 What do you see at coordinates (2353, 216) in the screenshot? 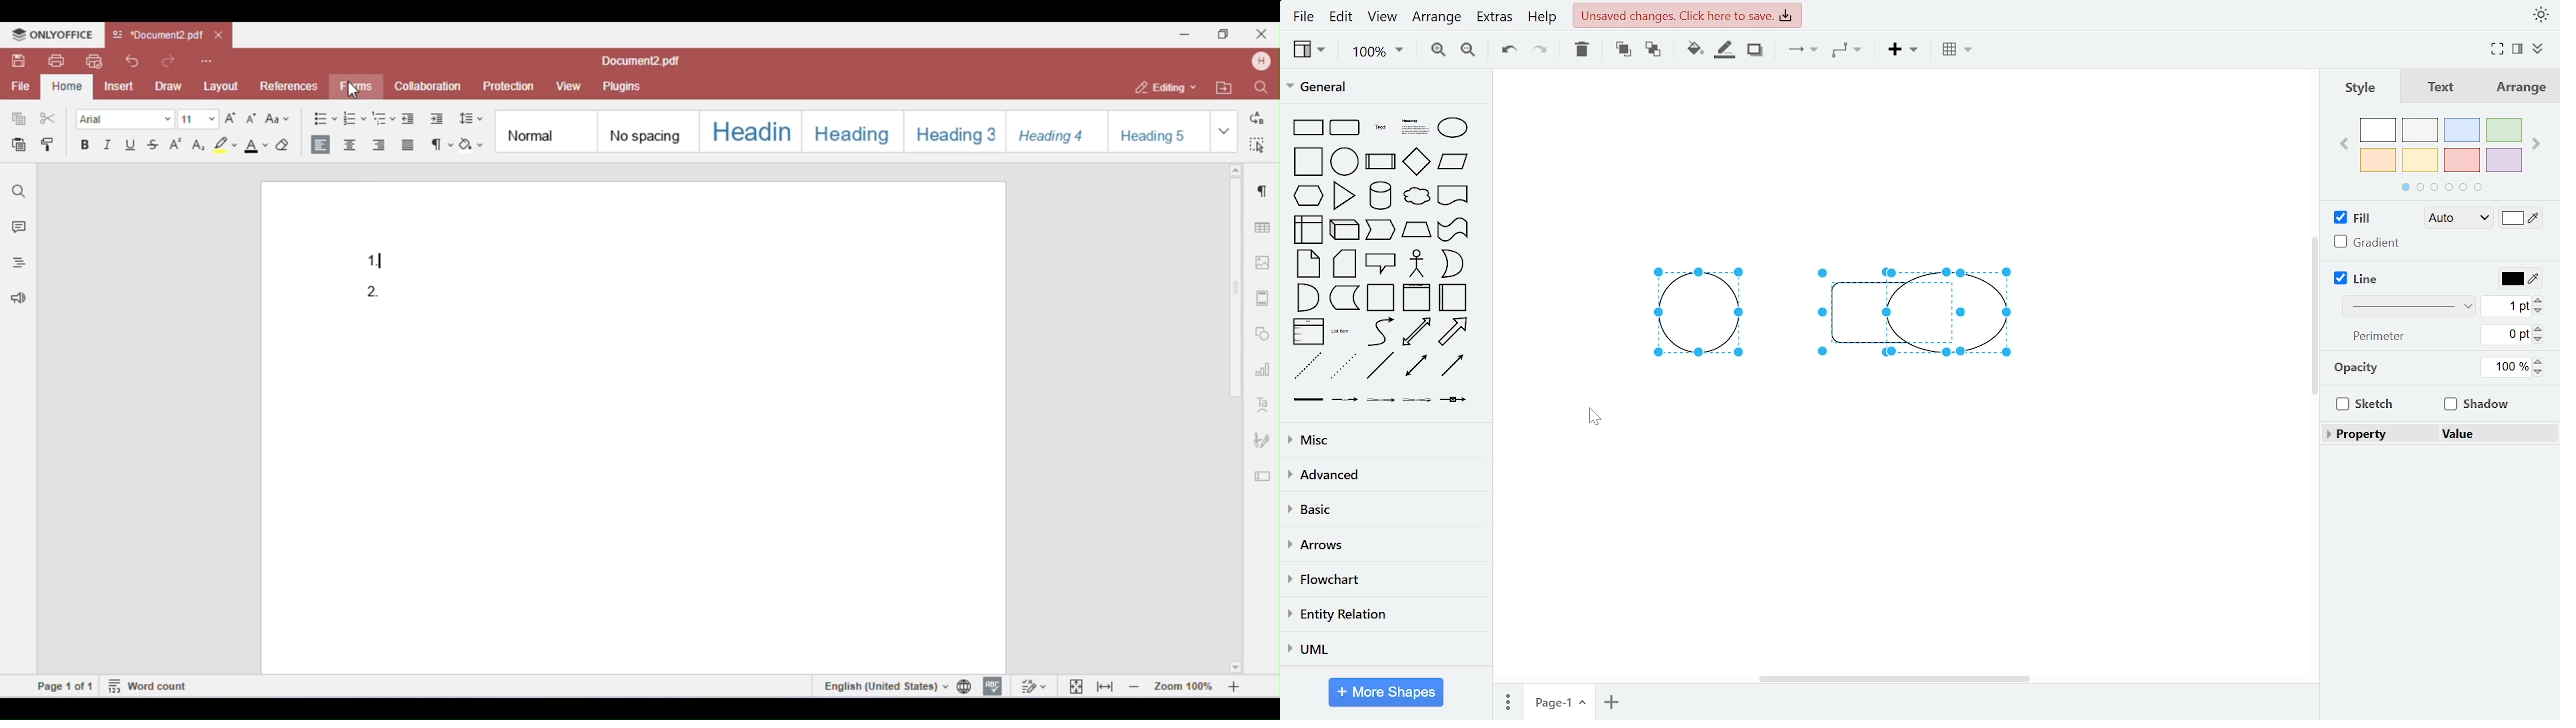
I see `Fill` at bounding box center [2353, 216].